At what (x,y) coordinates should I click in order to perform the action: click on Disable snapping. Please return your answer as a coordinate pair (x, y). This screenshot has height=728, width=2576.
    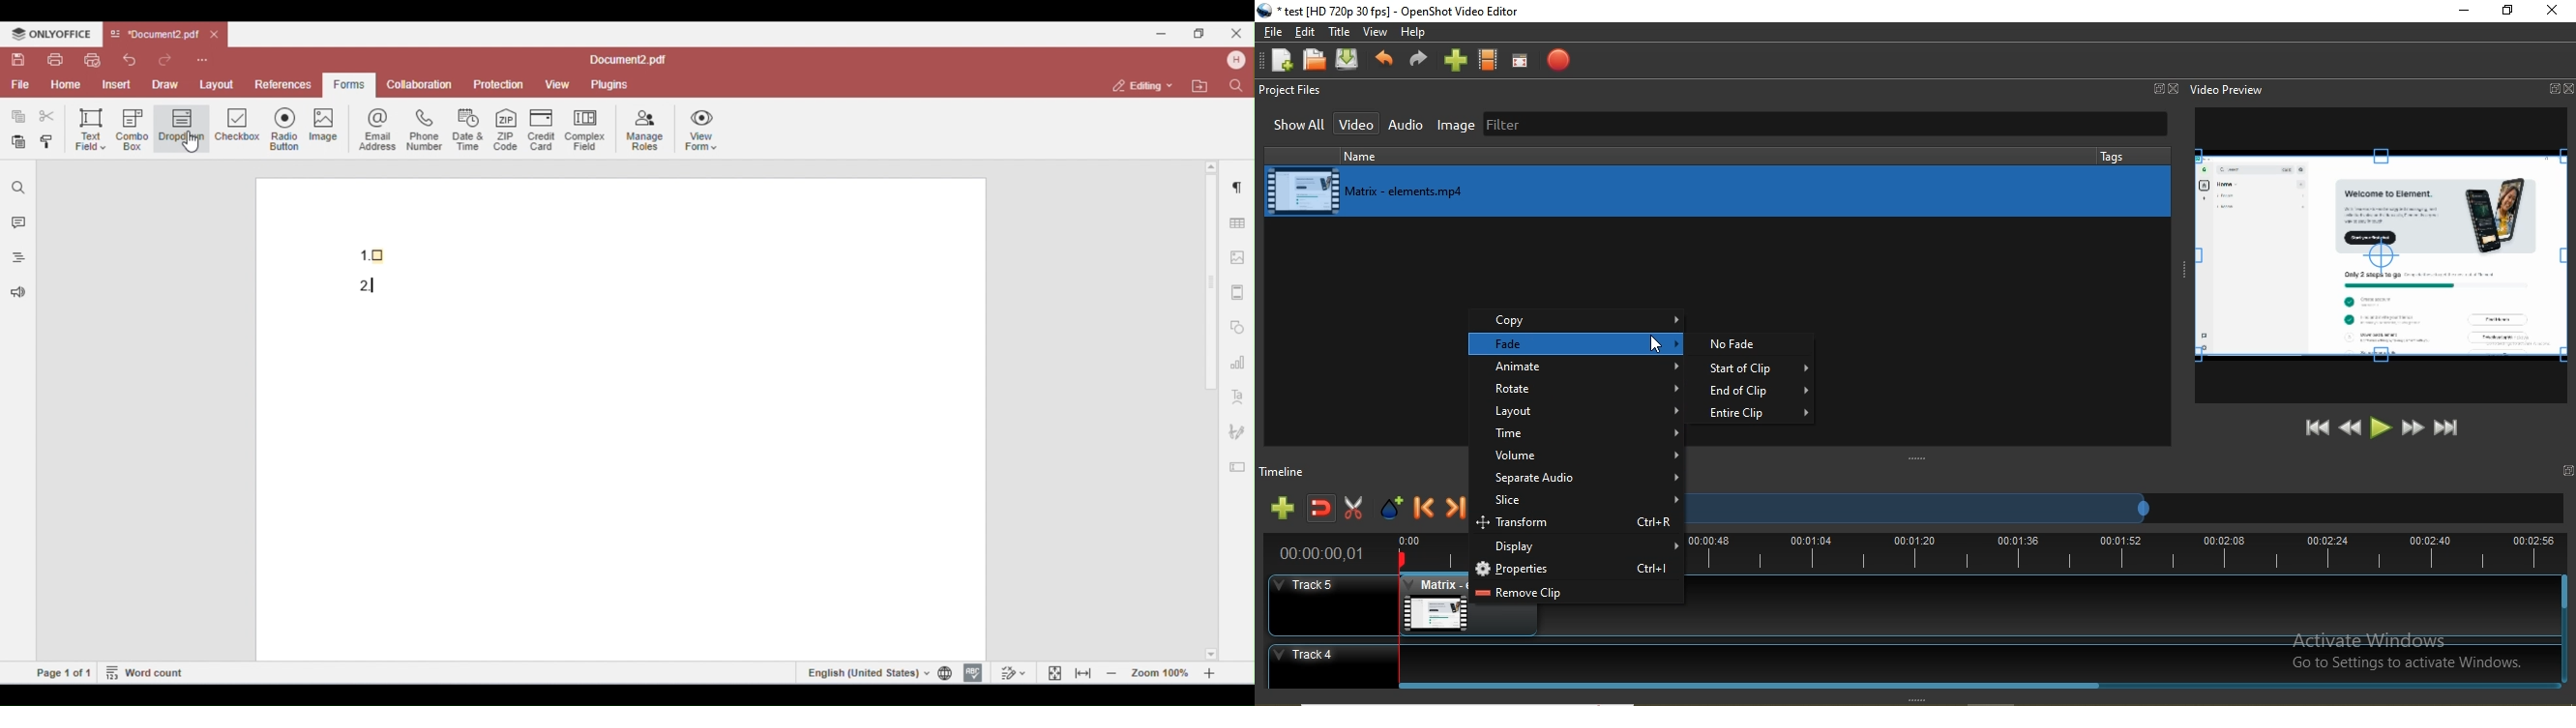
    Looking at the image, I should click on (1322, 511).